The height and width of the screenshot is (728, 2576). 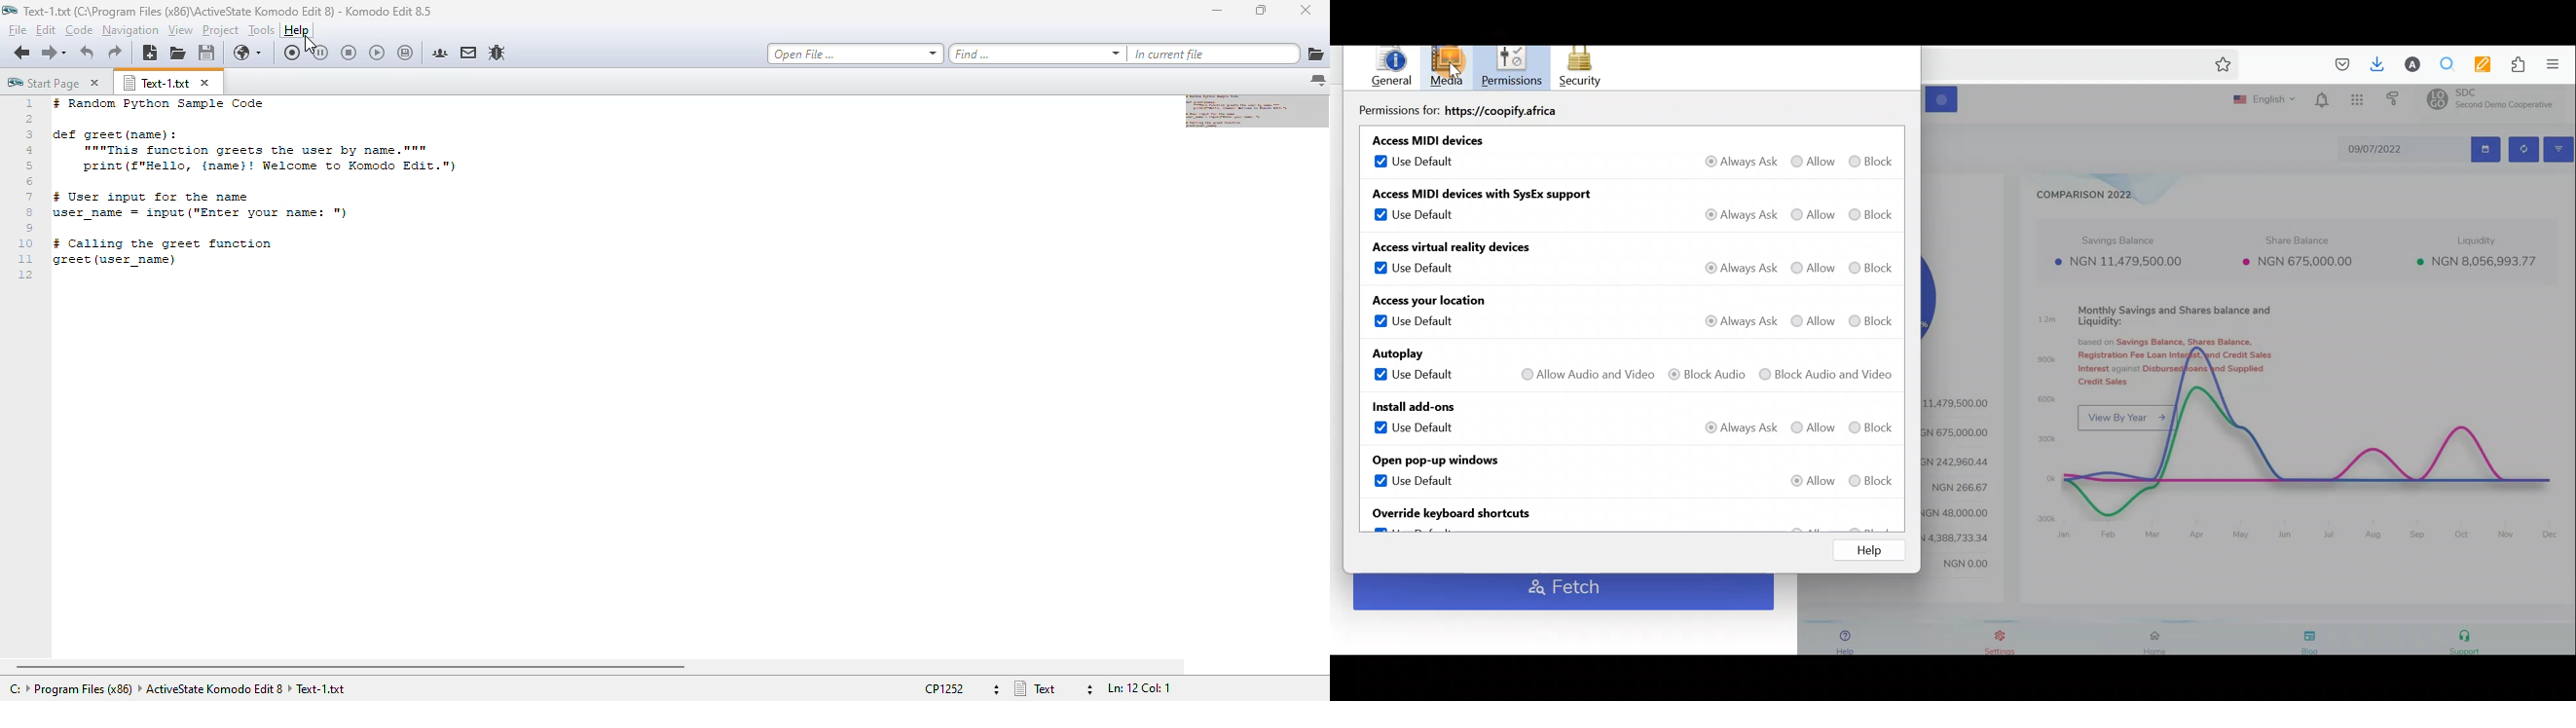 I want to click on Bookmark this page, so click(x=2220, y=67).